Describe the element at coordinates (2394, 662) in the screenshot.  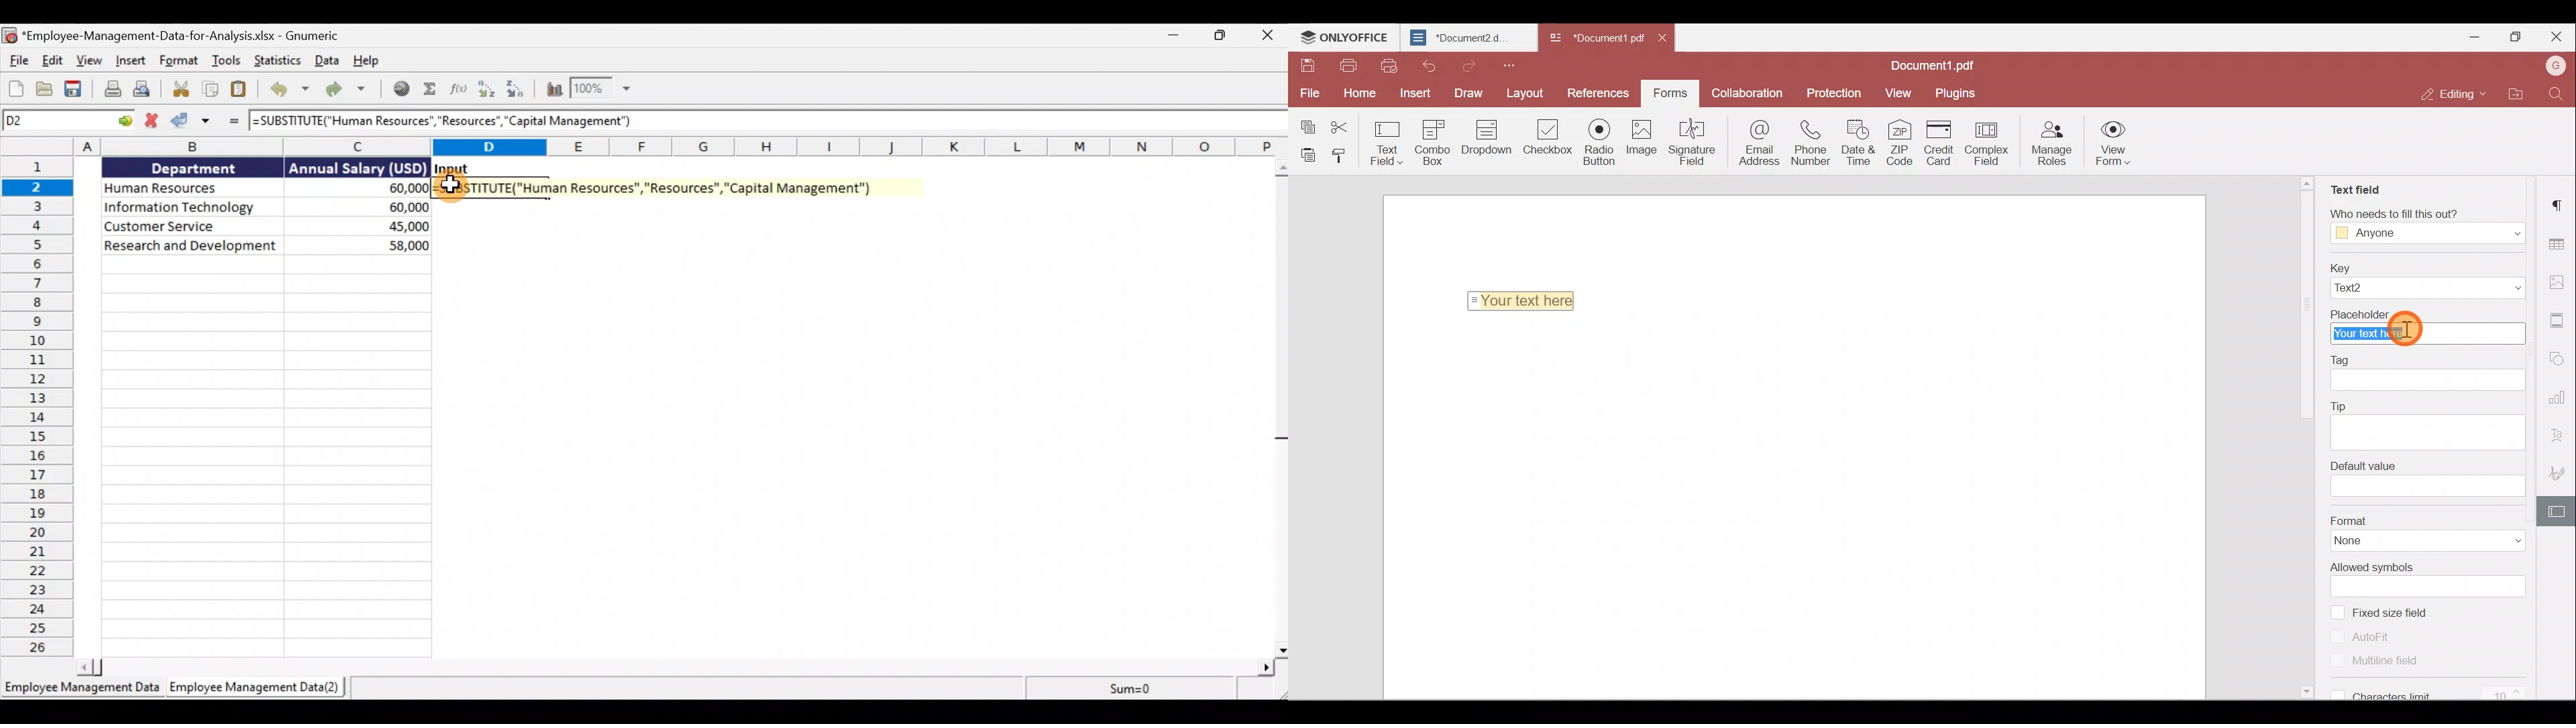
I see `Multiline field` at that location.